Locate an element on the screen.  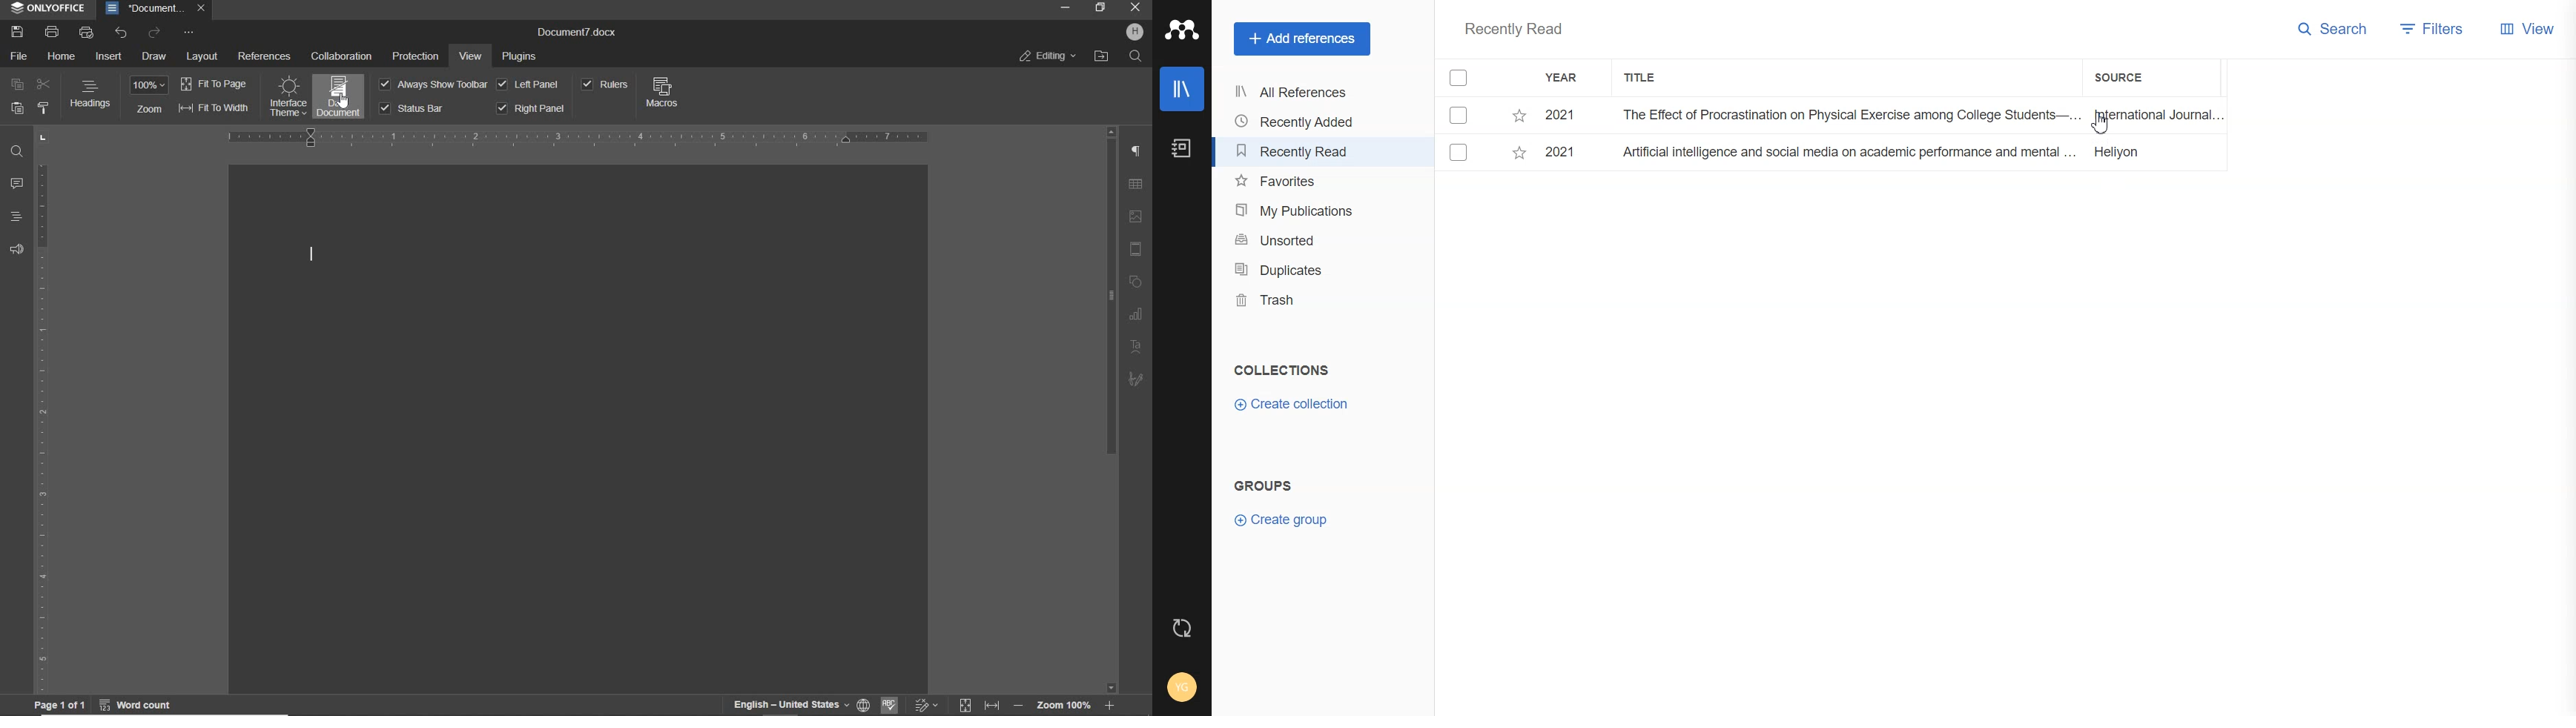
FEEDBACK & SUPPORT is located at coordinates (16, 251).